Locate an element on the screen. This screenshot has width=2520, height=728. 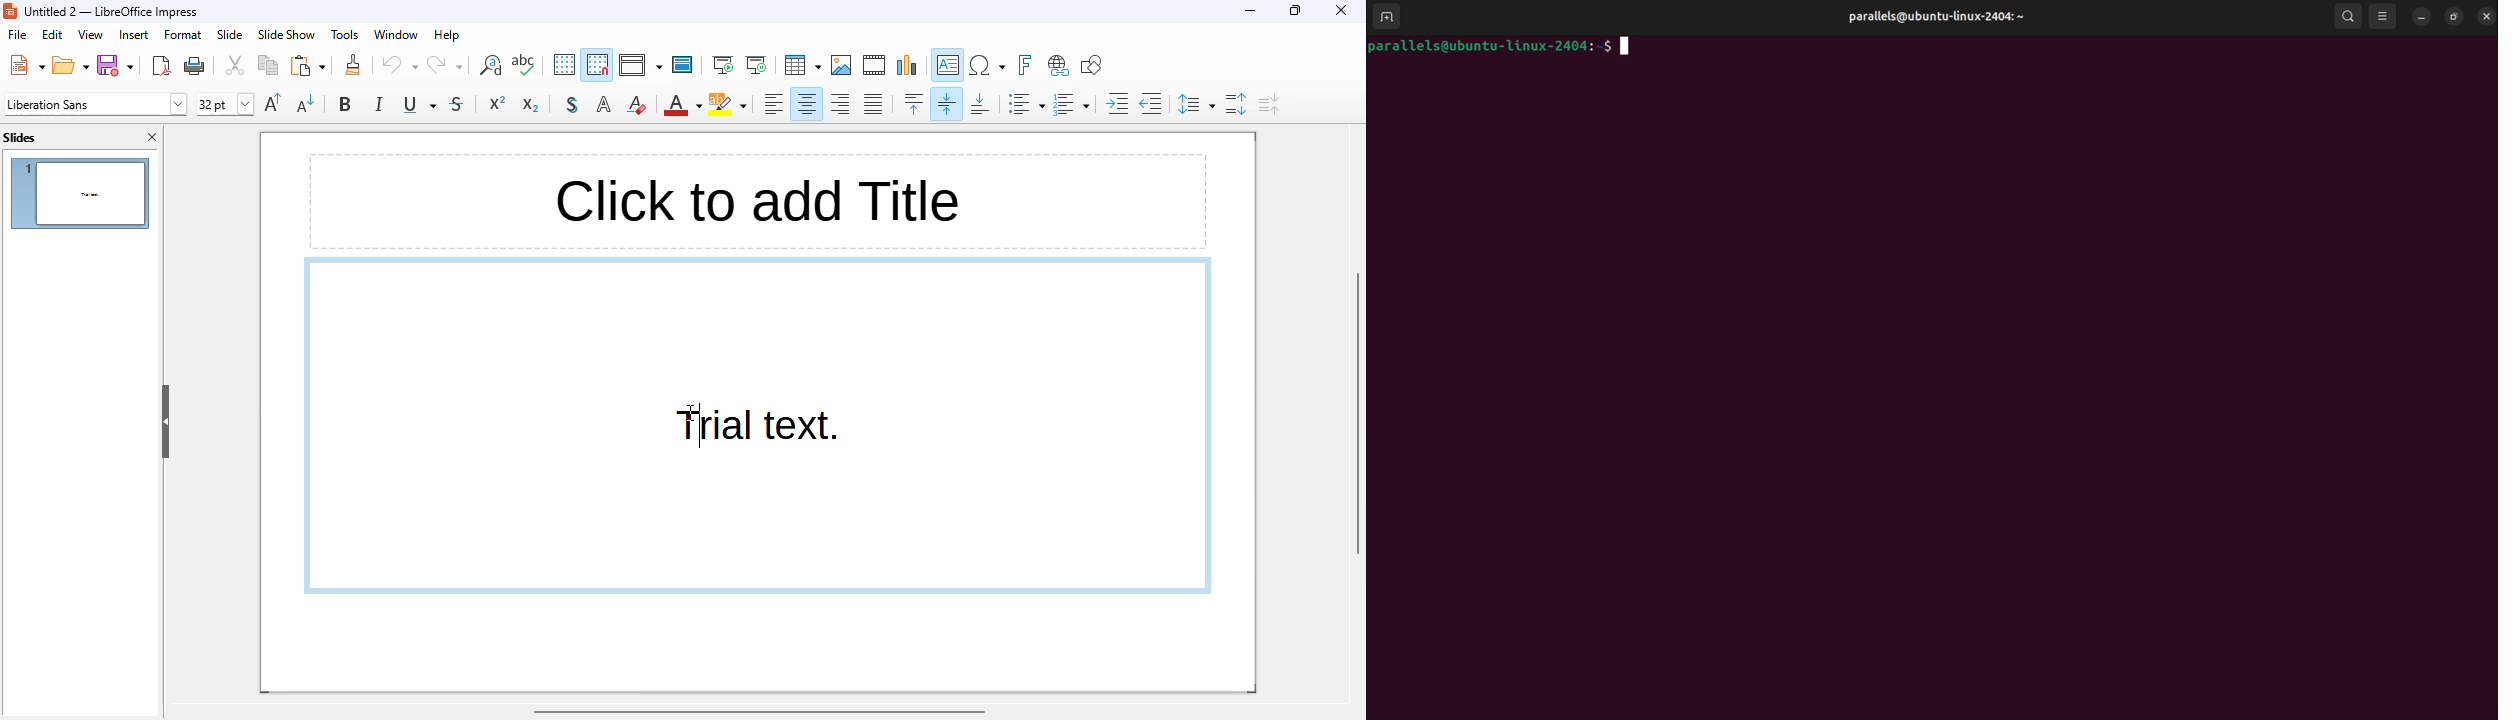
increase font size is located at coordinates (273, 102).